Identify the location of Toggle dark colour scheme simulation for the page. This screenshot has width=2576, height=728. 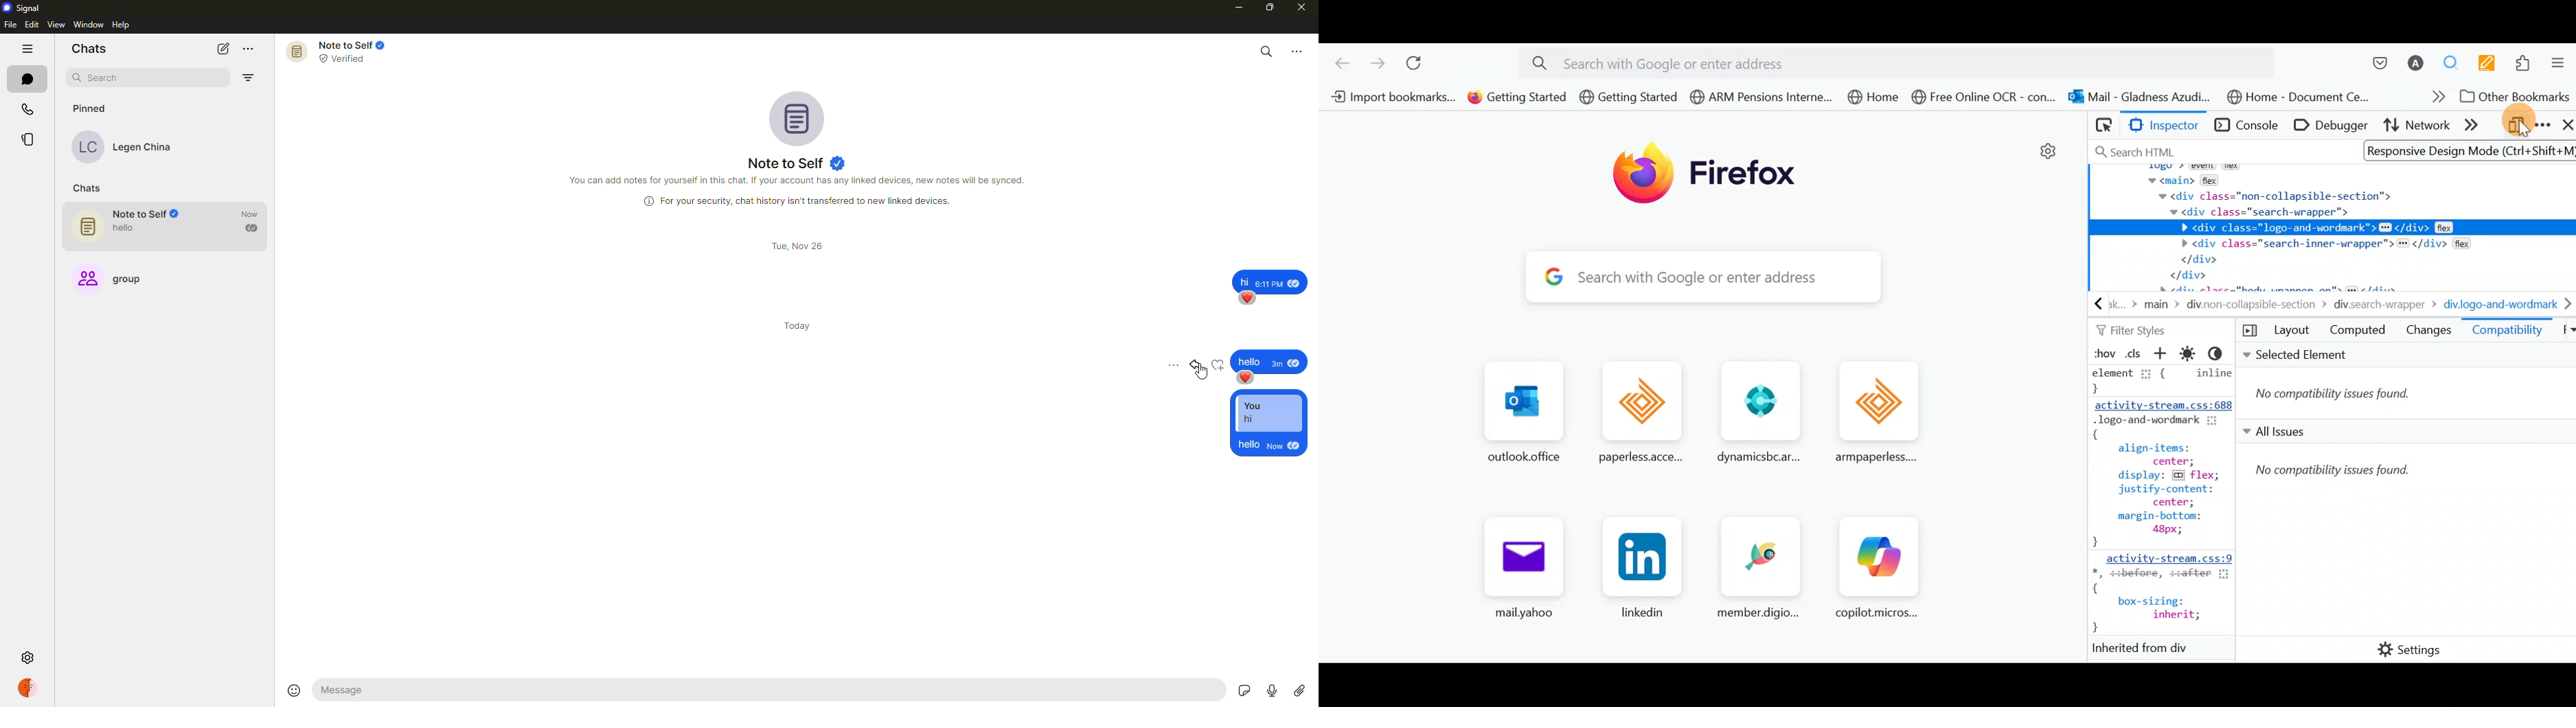
(2220, 353).